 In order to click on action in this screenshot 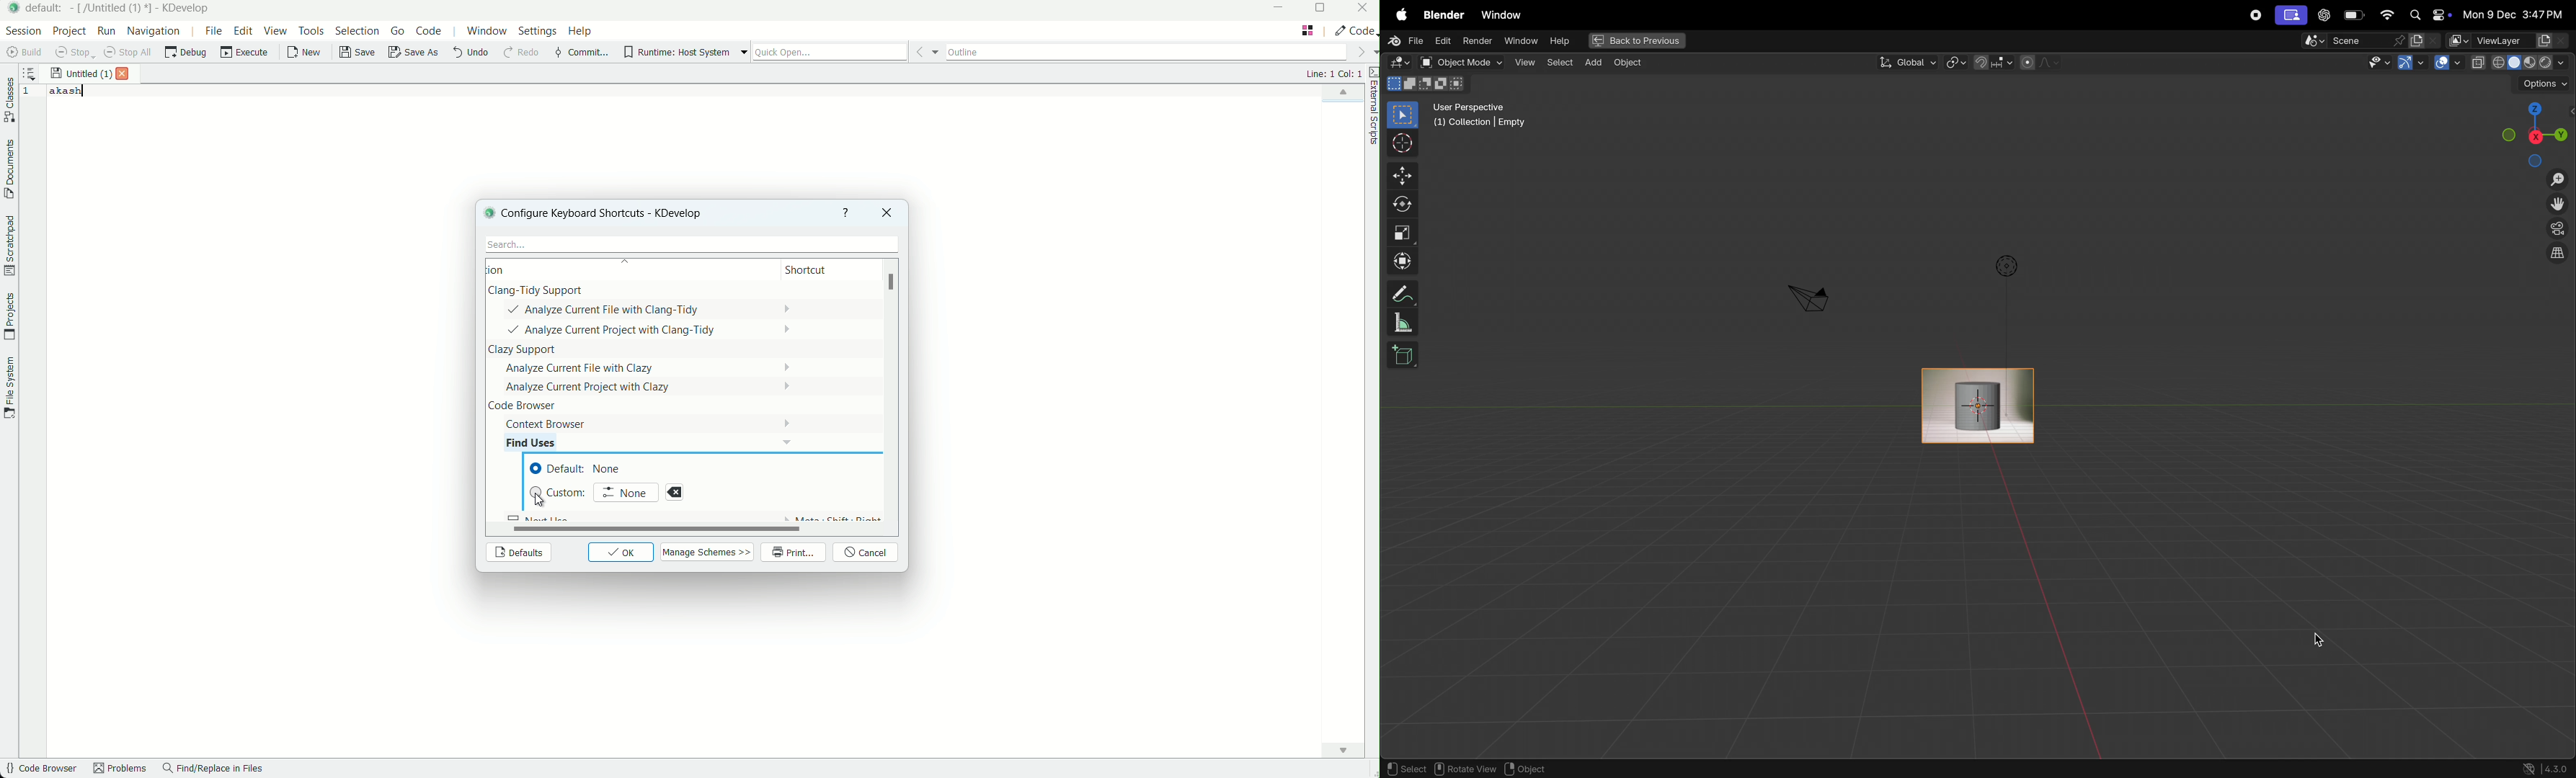, I will do `click(515, 269)`.